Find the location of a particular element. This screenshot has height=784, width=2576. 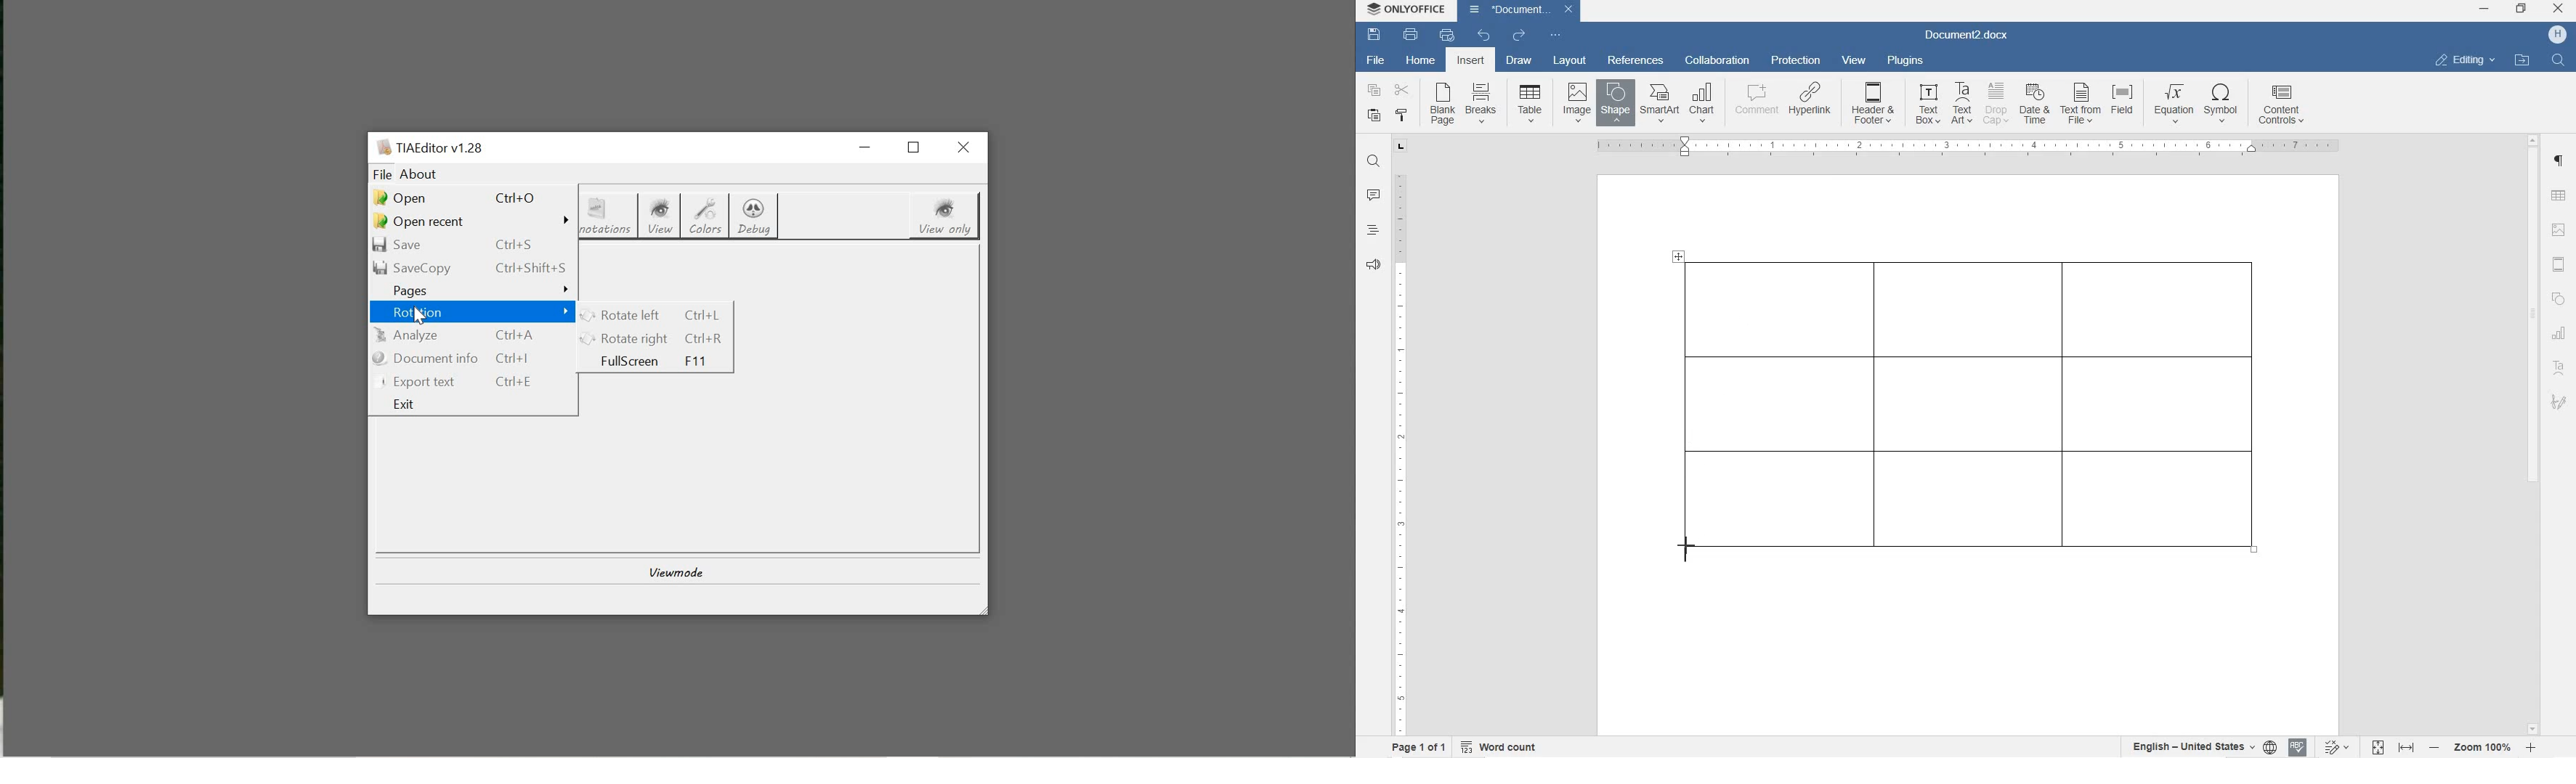

comment is located at coordinates (1374, 196).